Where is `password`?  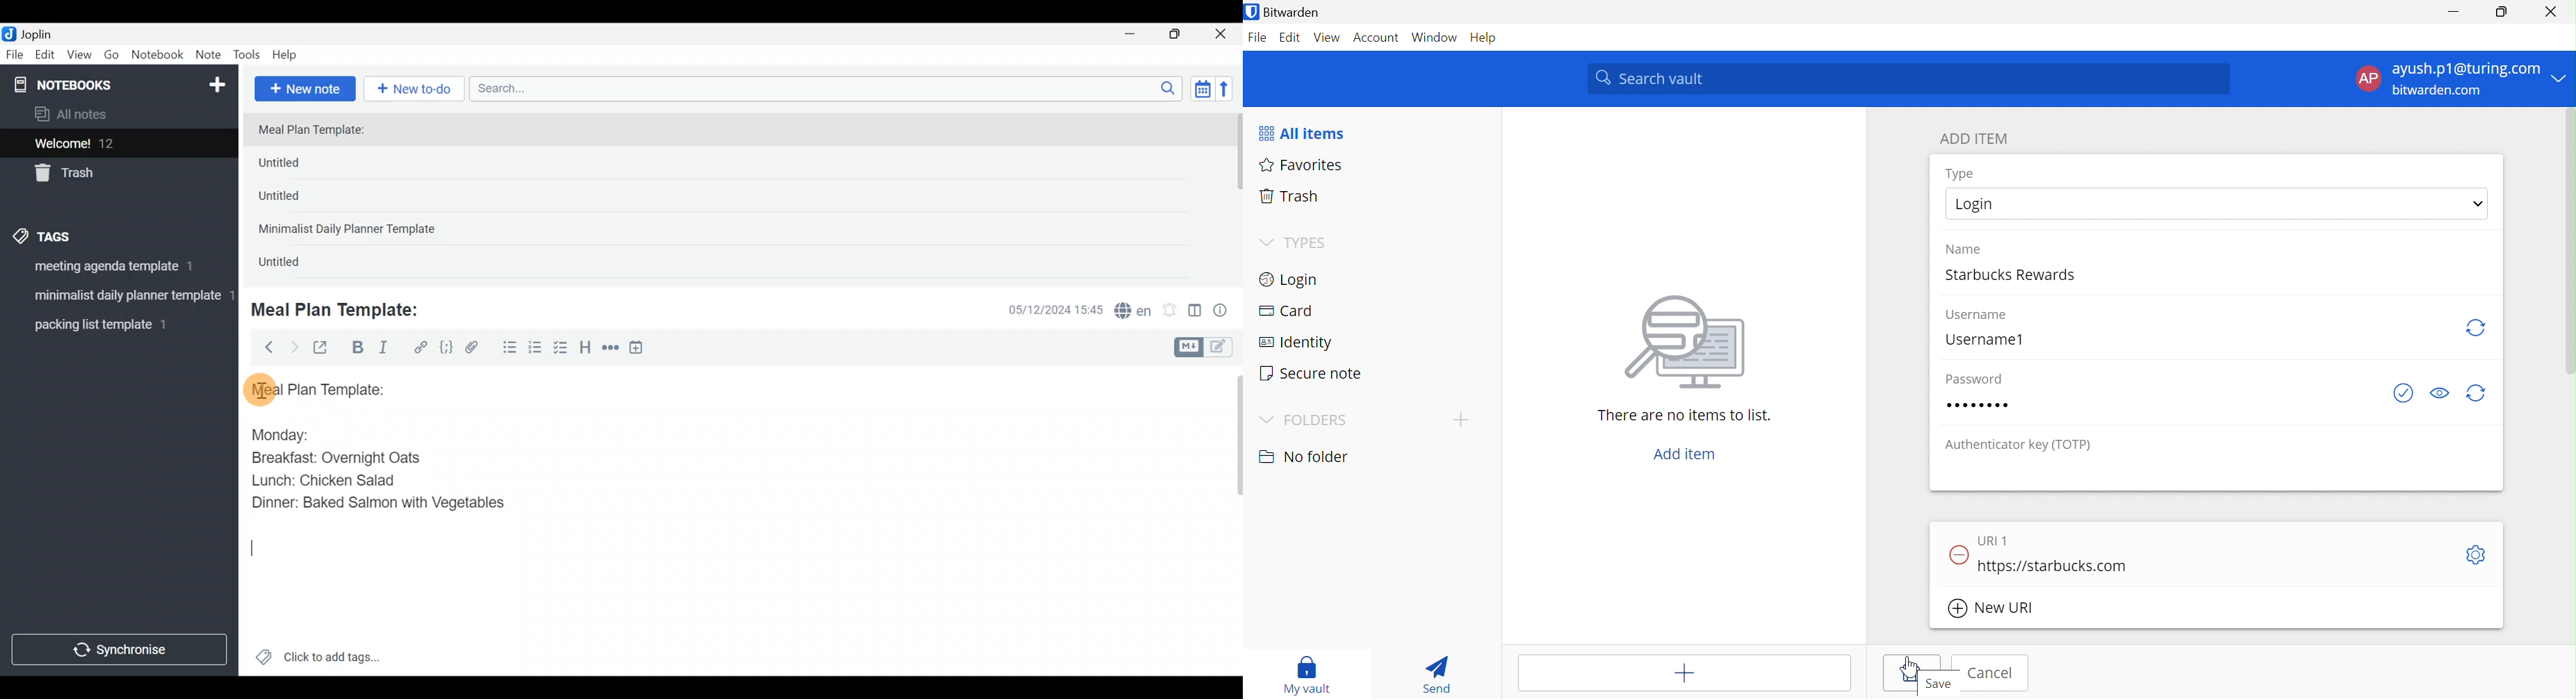
password is located at coordinates (1982, 406).